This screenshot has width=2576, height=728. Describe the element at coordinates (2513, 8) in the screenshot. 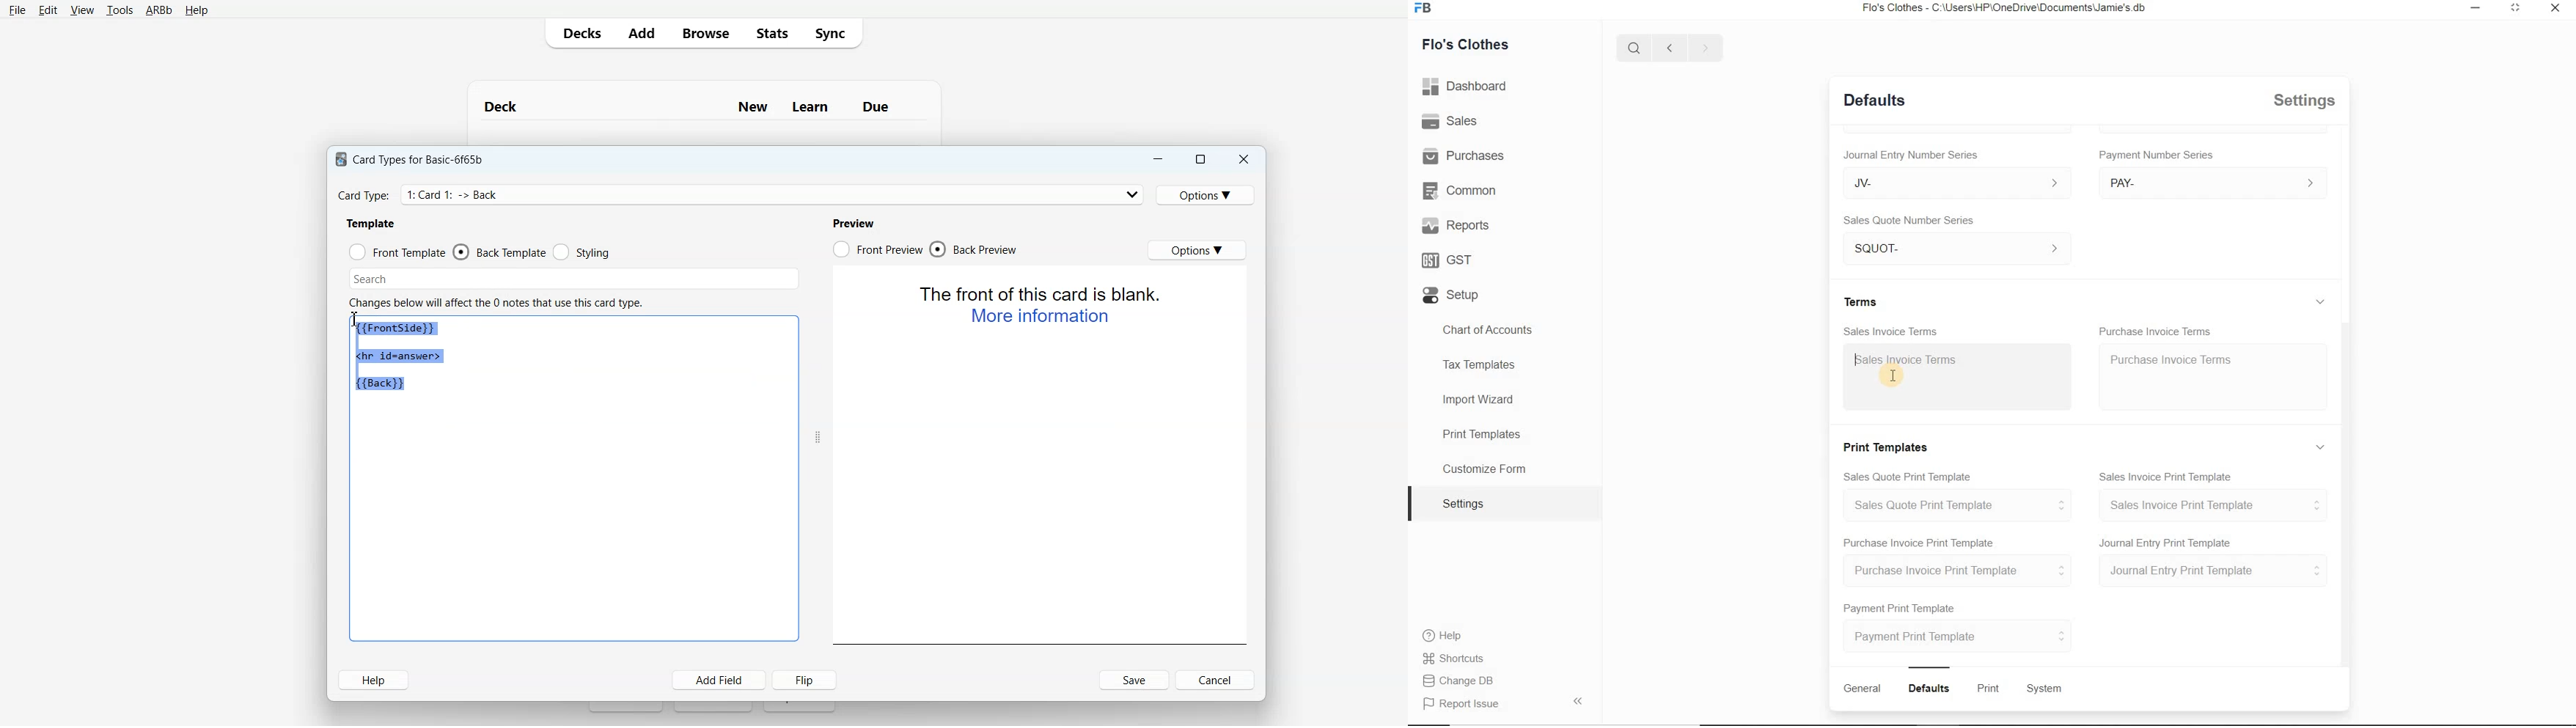

I see `Expand` at that location.